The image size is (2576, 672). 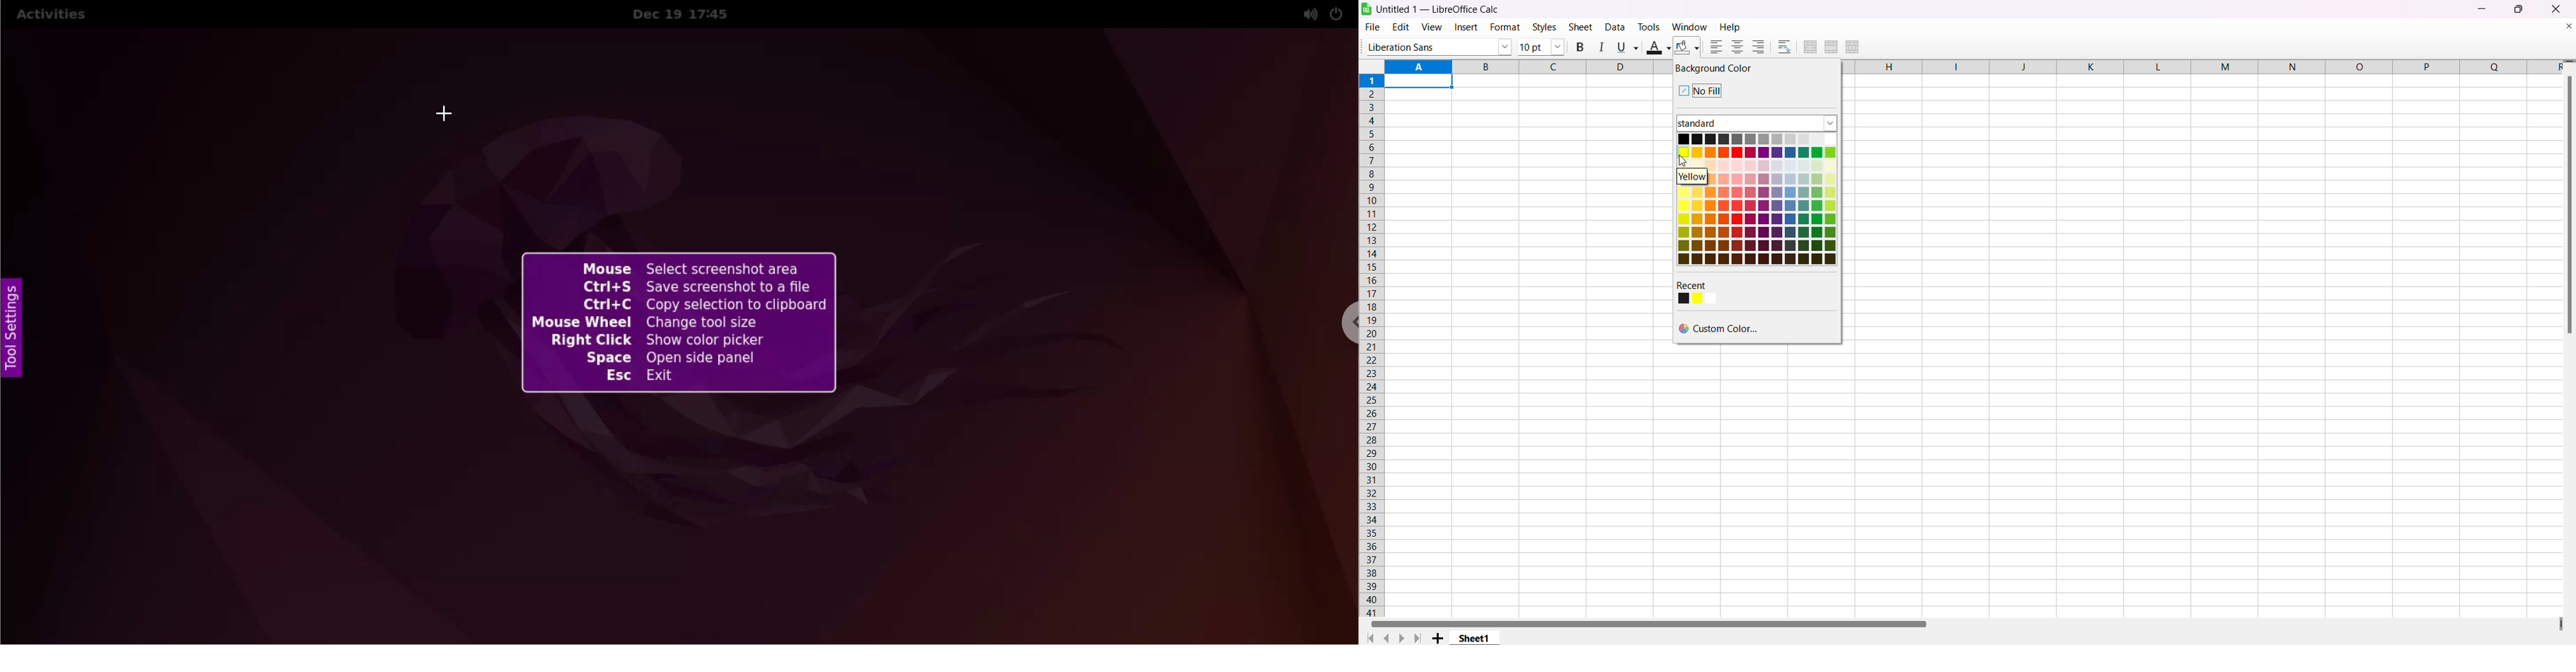 What do you see at coordinates (1830, 121) in the screenshot?
I see `dropdown` at bounding box center [1830, 121].